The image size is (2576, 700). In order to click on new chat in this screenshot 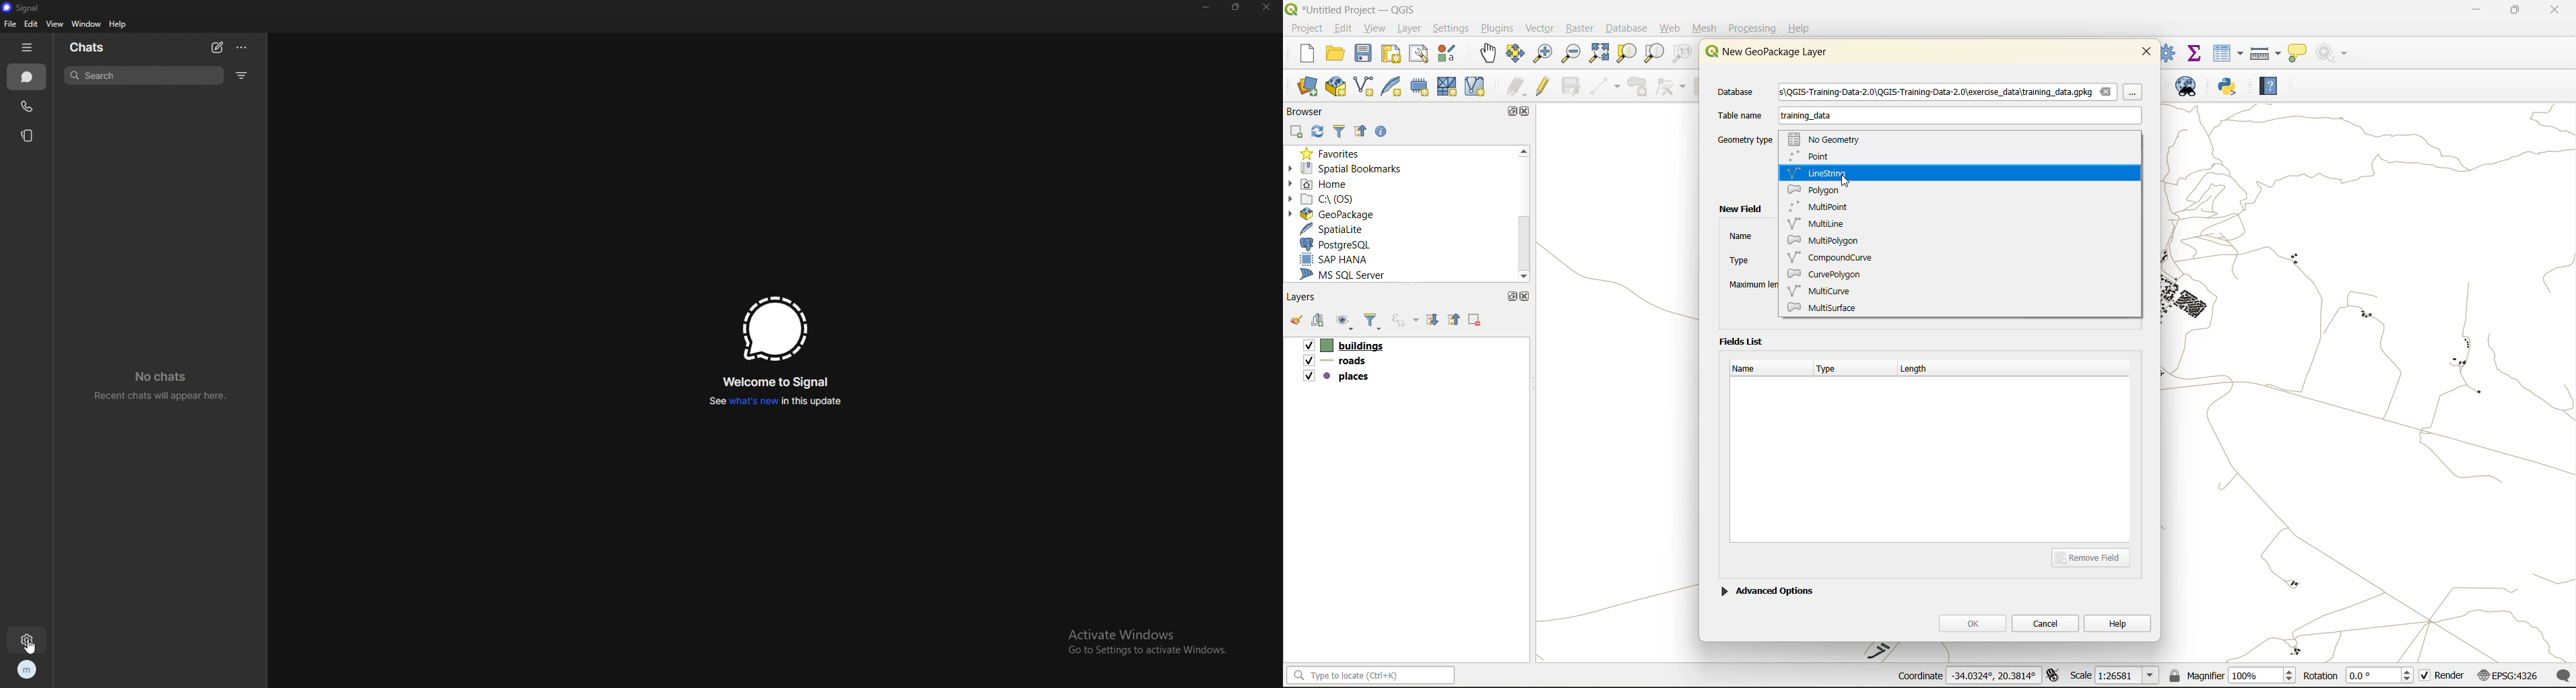, I will do `click(217, 47)`.